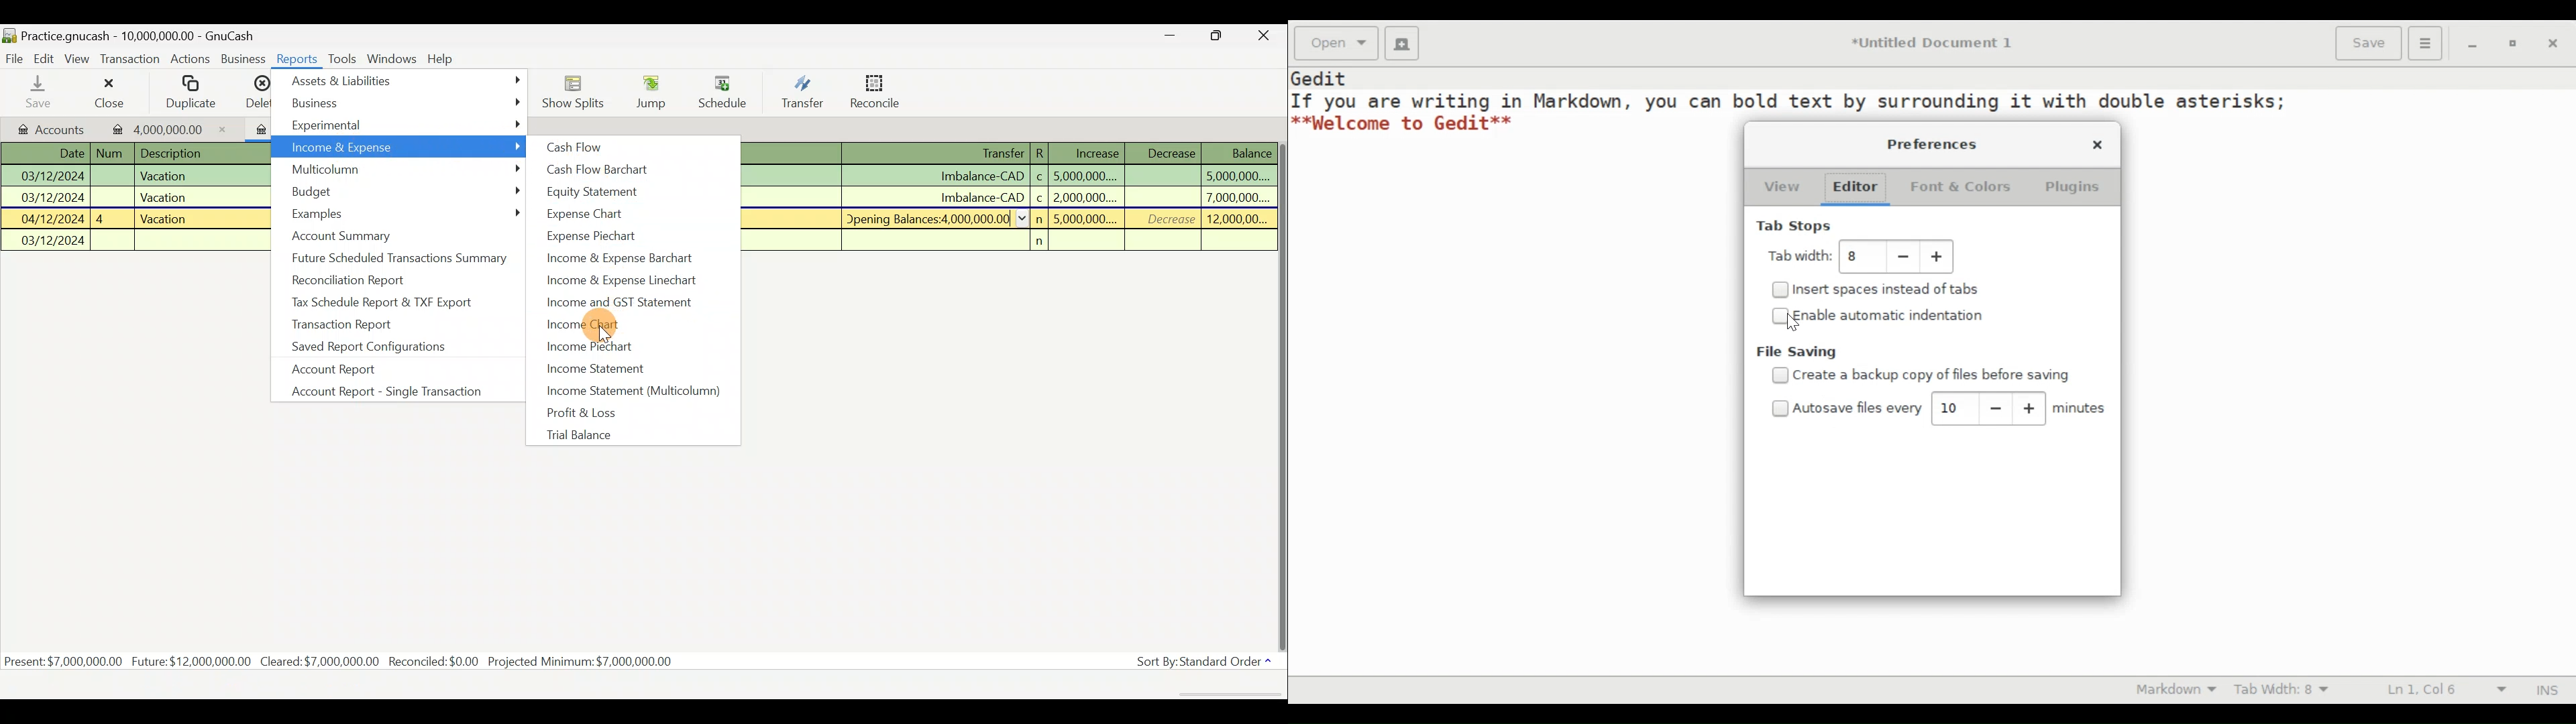  Describe the element at coordinates (1936, 44) in the screenshot. I see `*Untitled Document 1` at that location.